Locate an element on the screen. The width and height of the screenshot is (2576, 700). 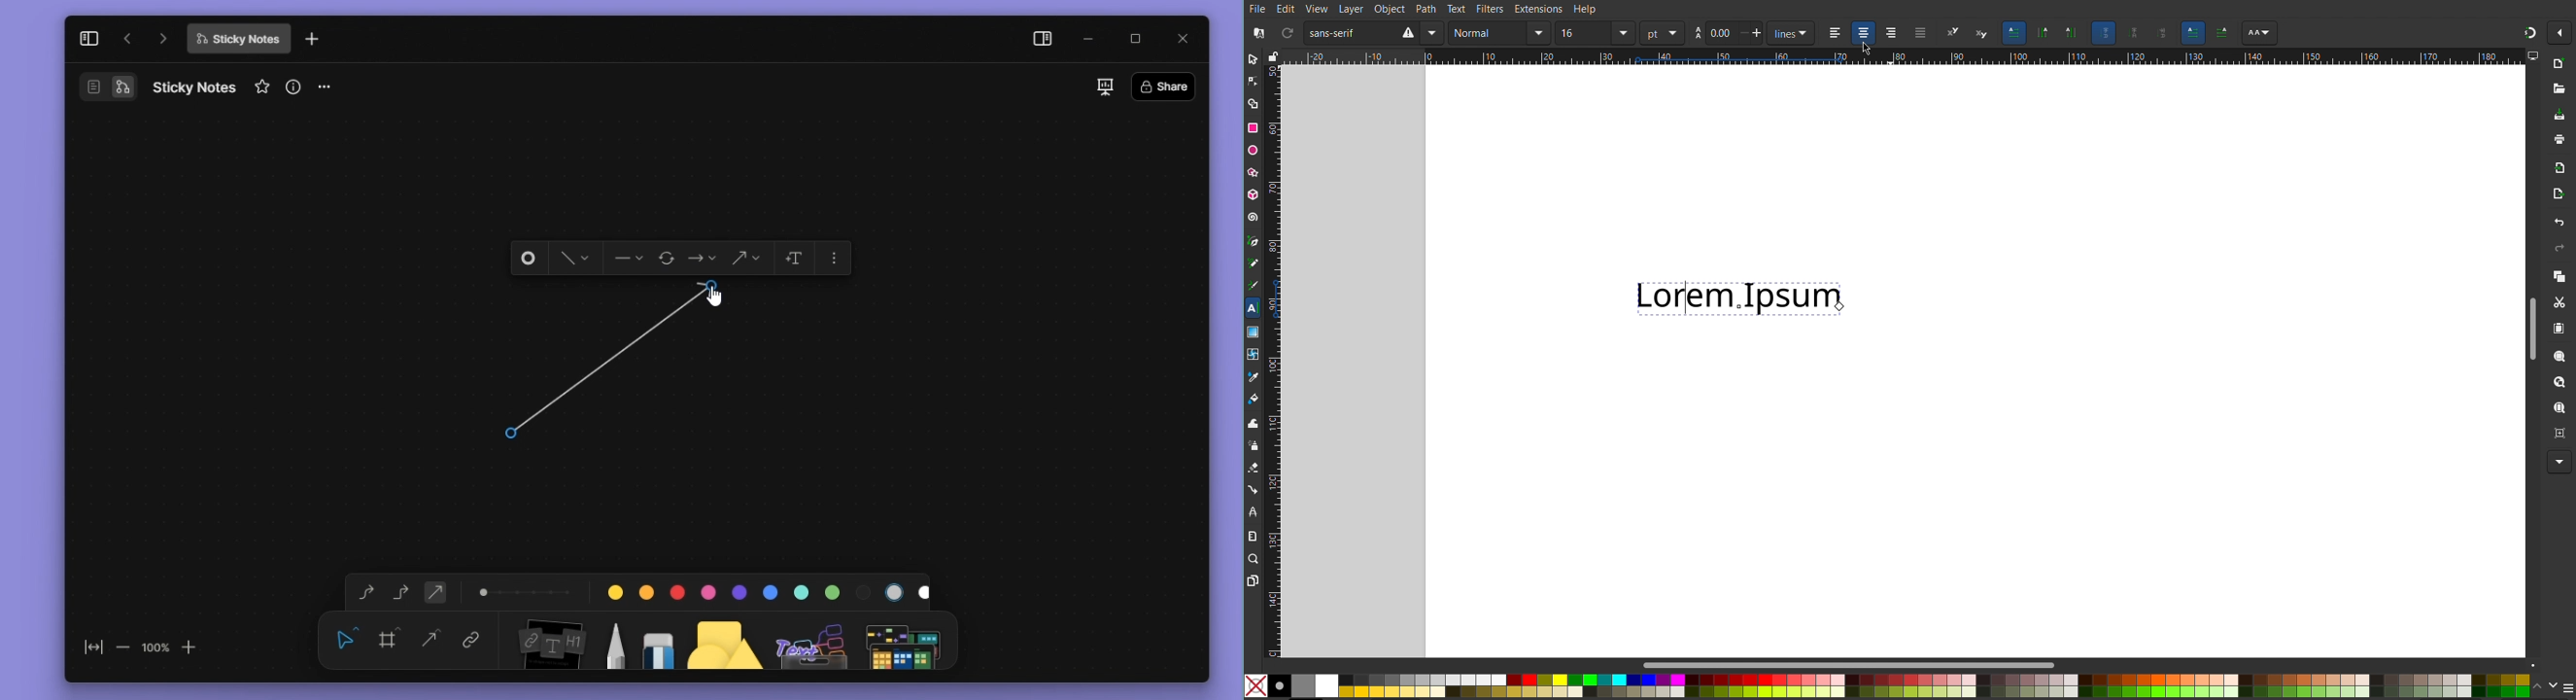
Vertical text orientation right to left is located at coordinates (2044, 33).